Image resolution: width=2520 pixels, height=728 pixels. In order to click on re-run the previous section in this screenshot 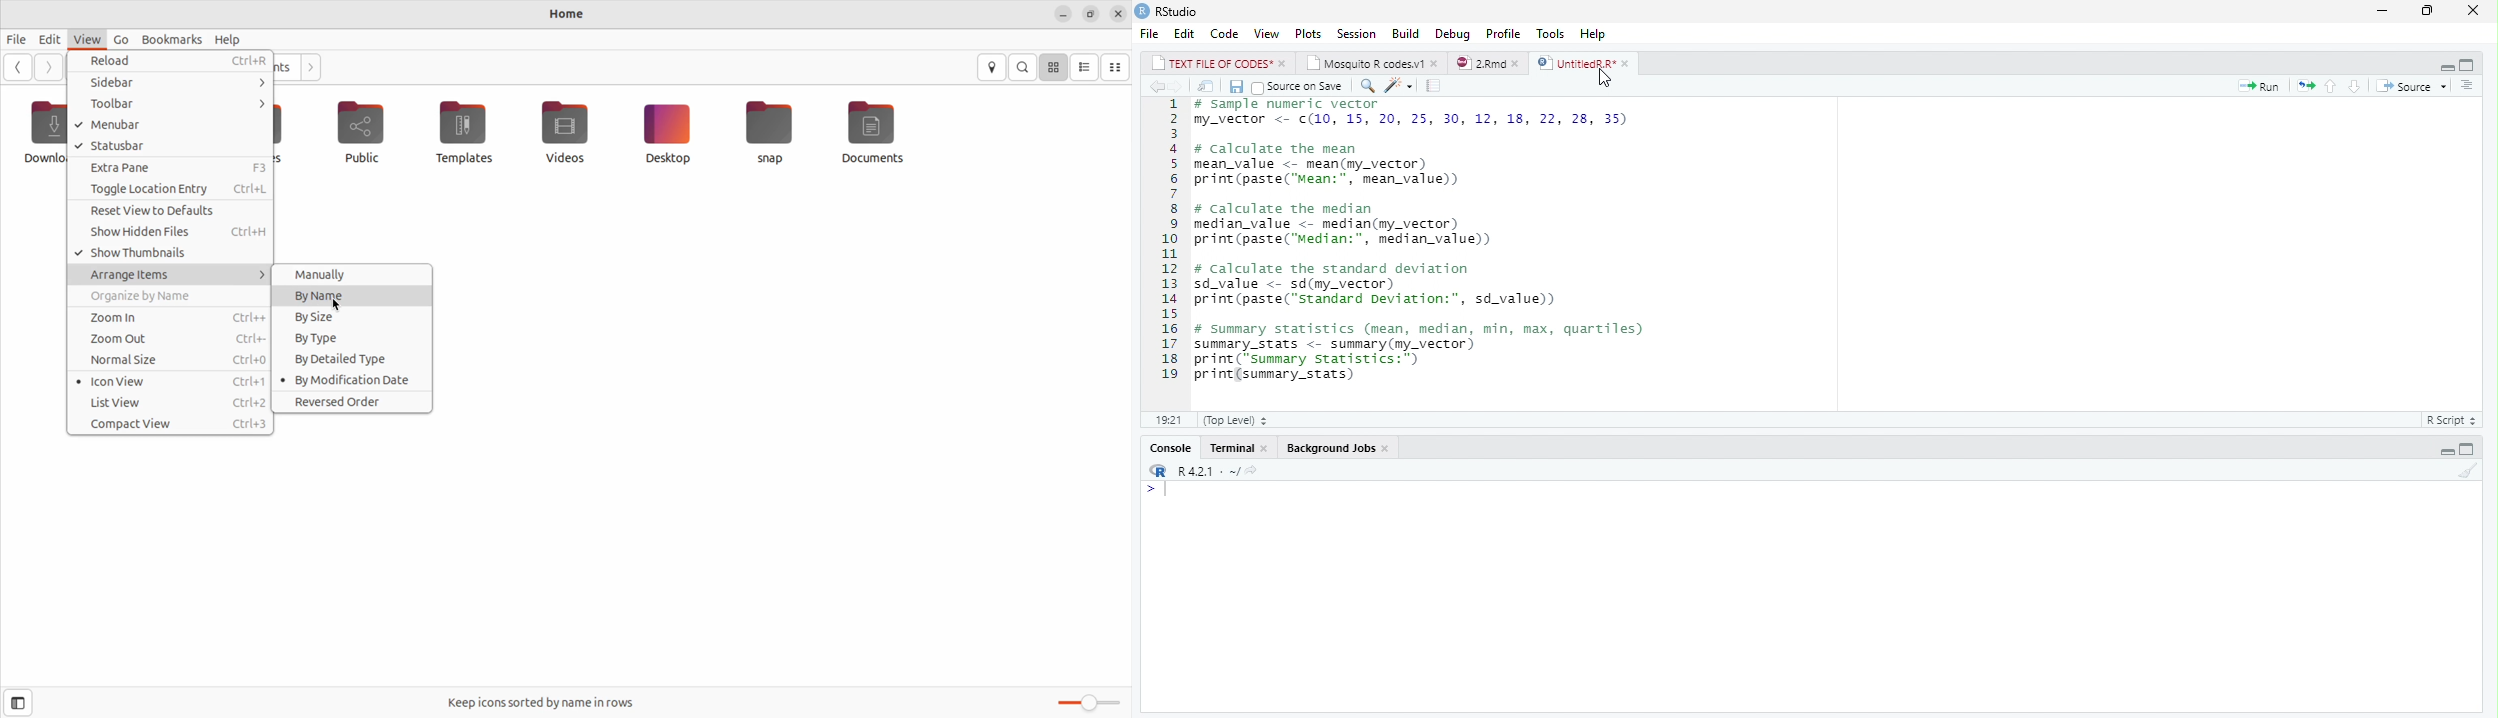, I will do `click(2307, 87)`.